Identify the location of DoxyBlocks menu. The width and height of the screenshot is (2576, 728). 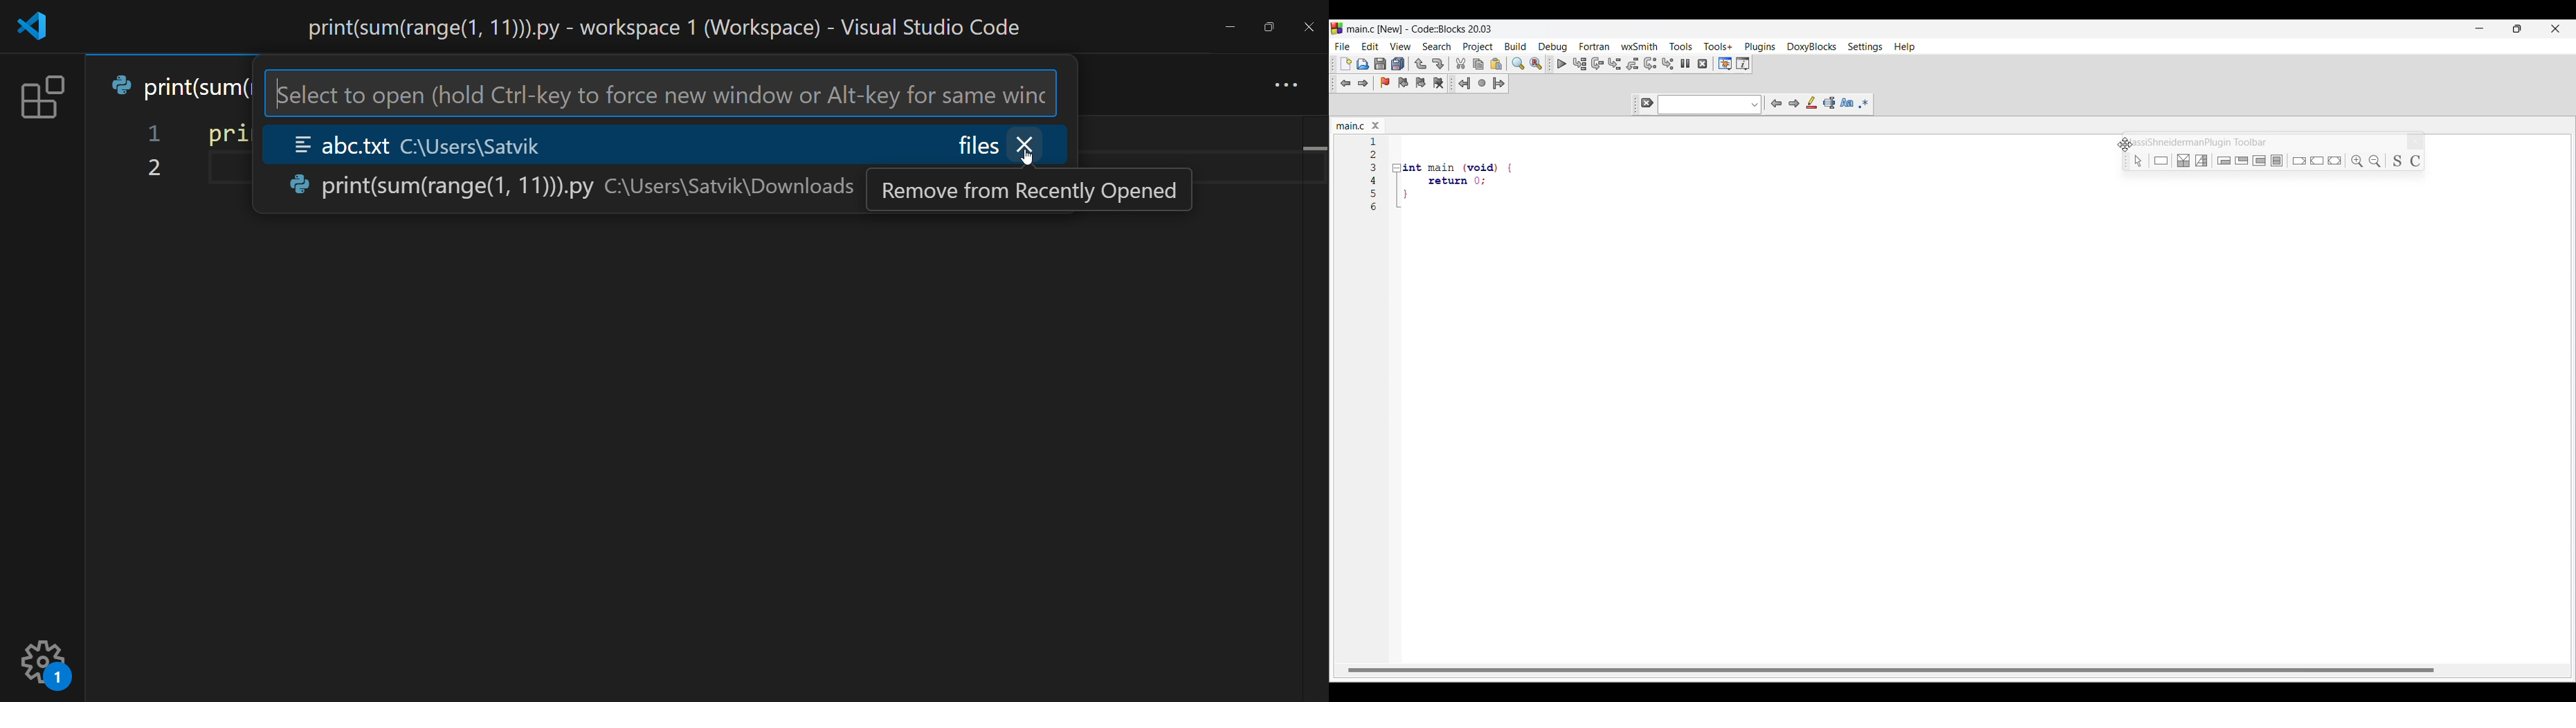
(1811, 47).